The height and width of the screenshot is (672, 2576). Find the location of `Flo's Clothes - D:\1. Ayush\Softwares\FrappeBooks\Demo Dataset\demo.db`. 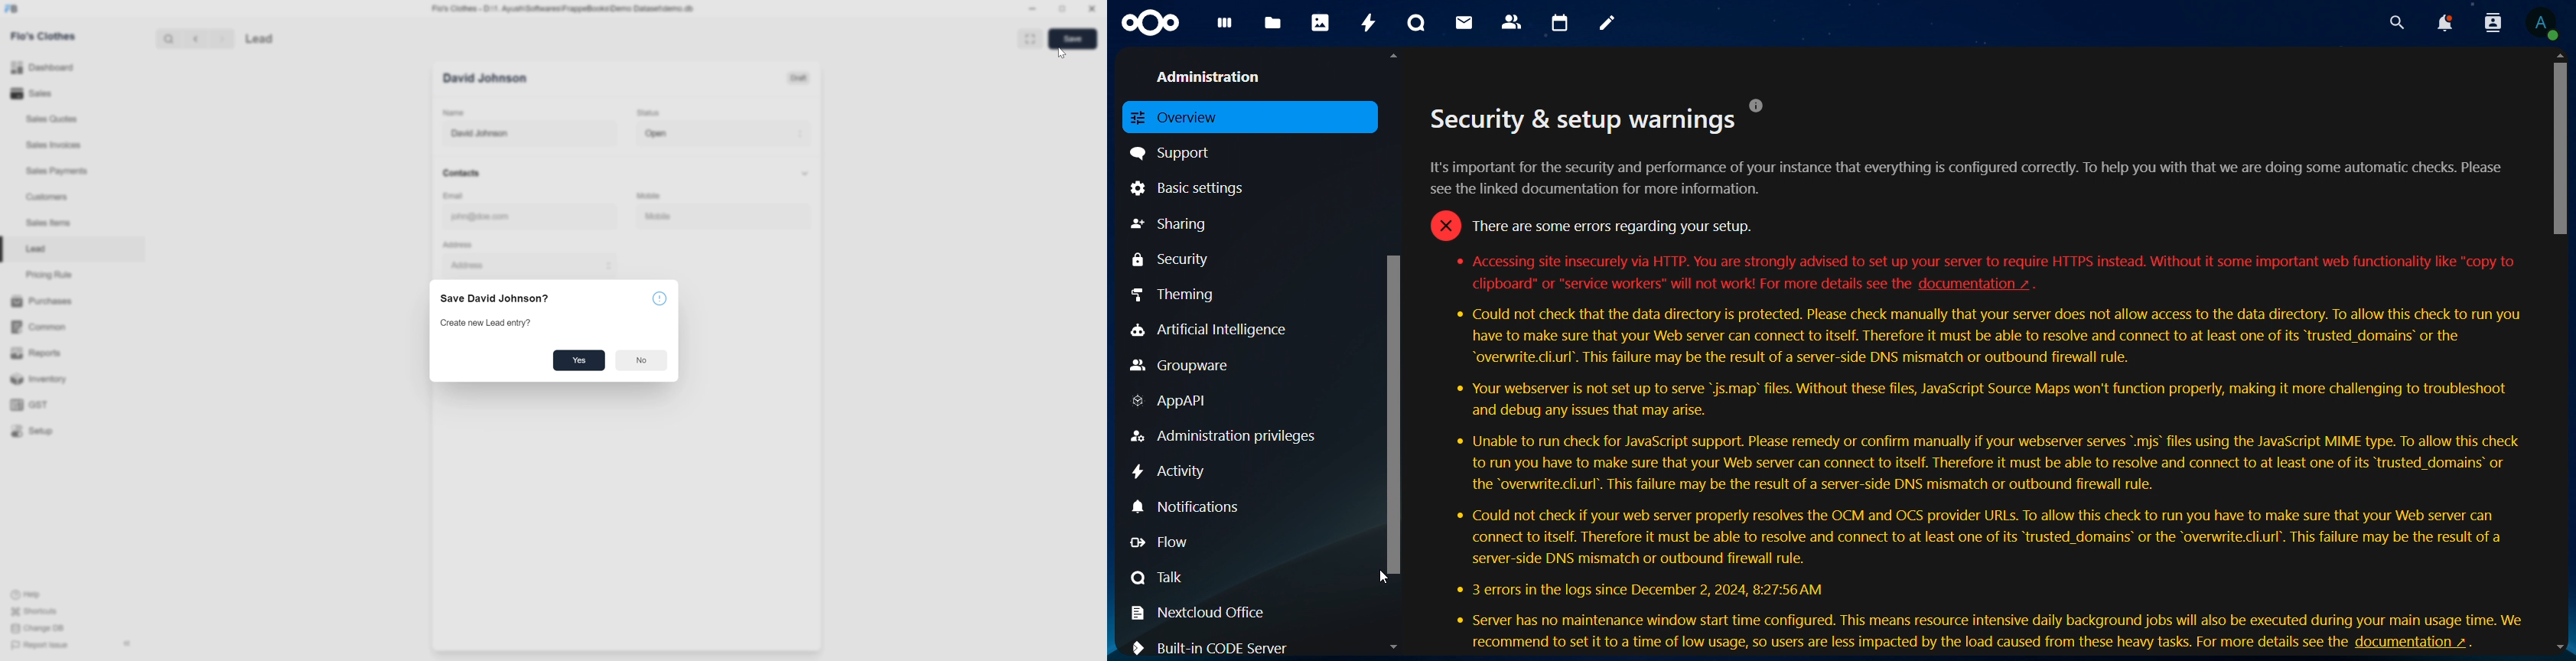

Flo's Clothes - D:\1. Ayush\Softwares\FrappeBooks\Demo Dataset\demo.db is located at coordinates (564, 8).